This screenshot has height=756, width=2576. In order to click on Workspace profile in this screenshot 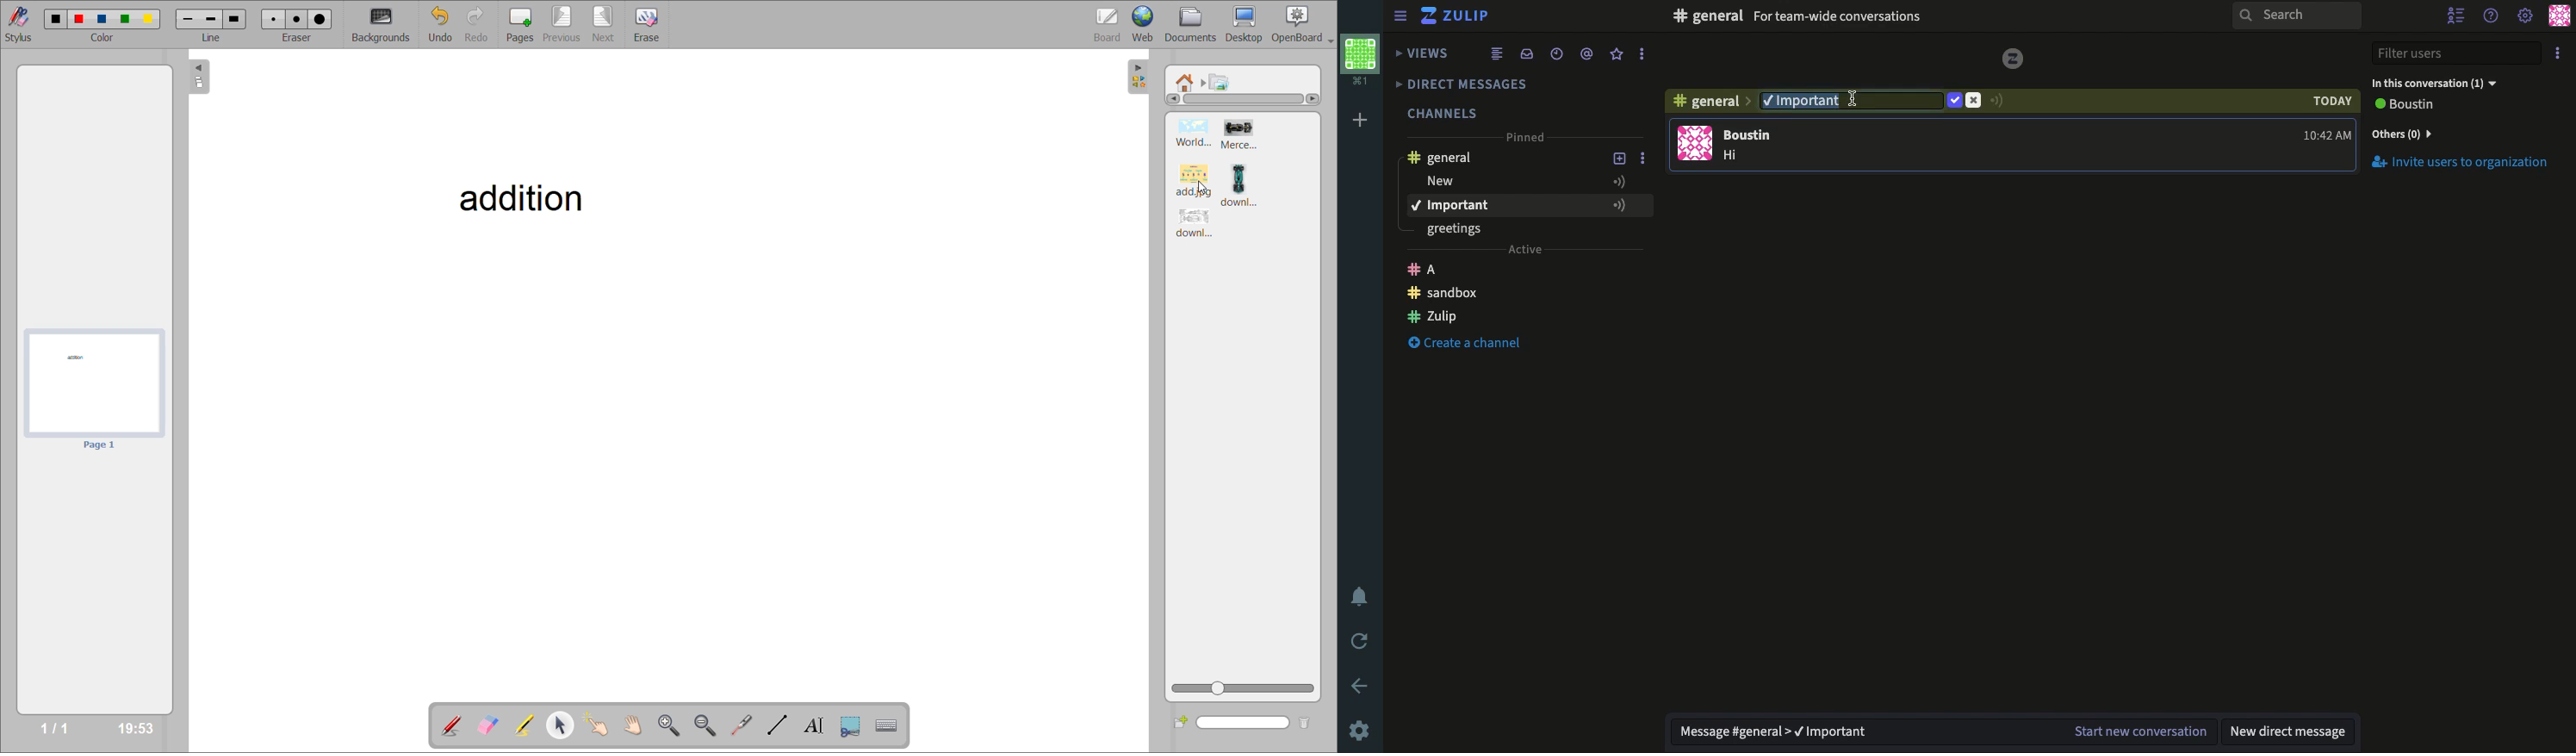, I will do `click(1364, 60)`.